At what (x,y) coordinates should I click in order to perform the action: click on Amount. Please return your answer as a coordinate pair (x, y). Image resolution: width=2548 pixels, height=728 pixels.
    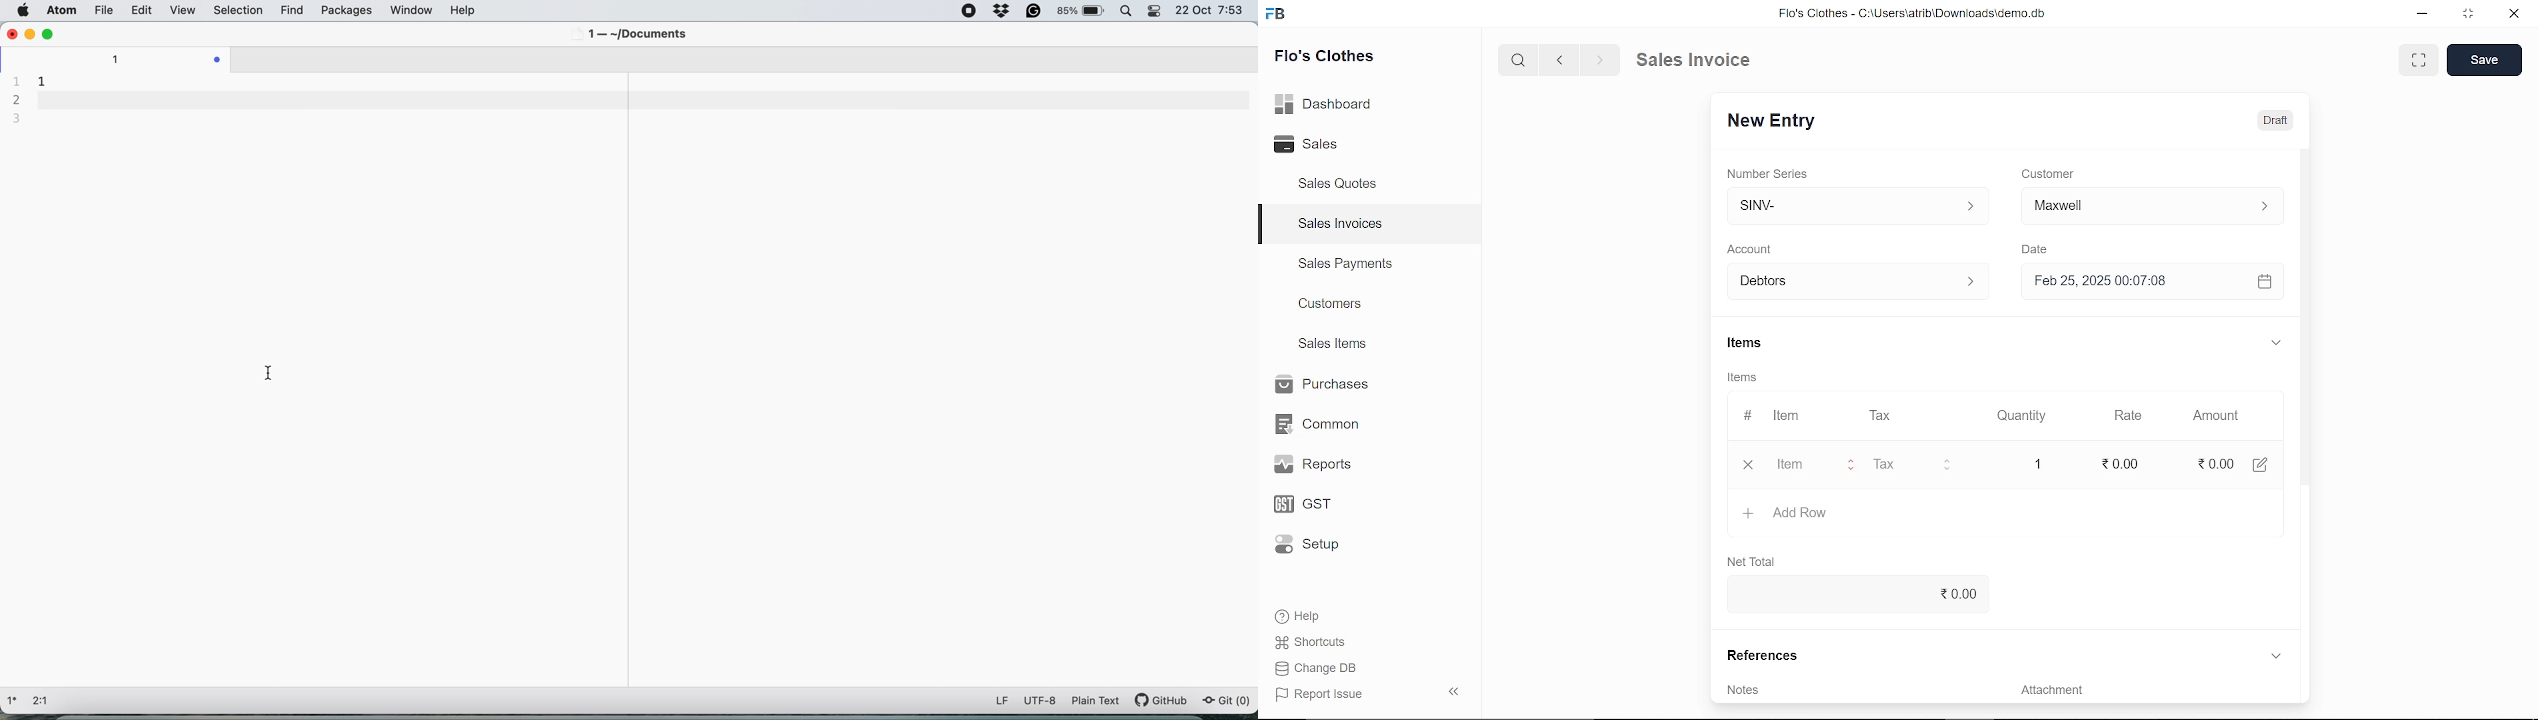
    Looking at the image, I should click on (2215, 417).